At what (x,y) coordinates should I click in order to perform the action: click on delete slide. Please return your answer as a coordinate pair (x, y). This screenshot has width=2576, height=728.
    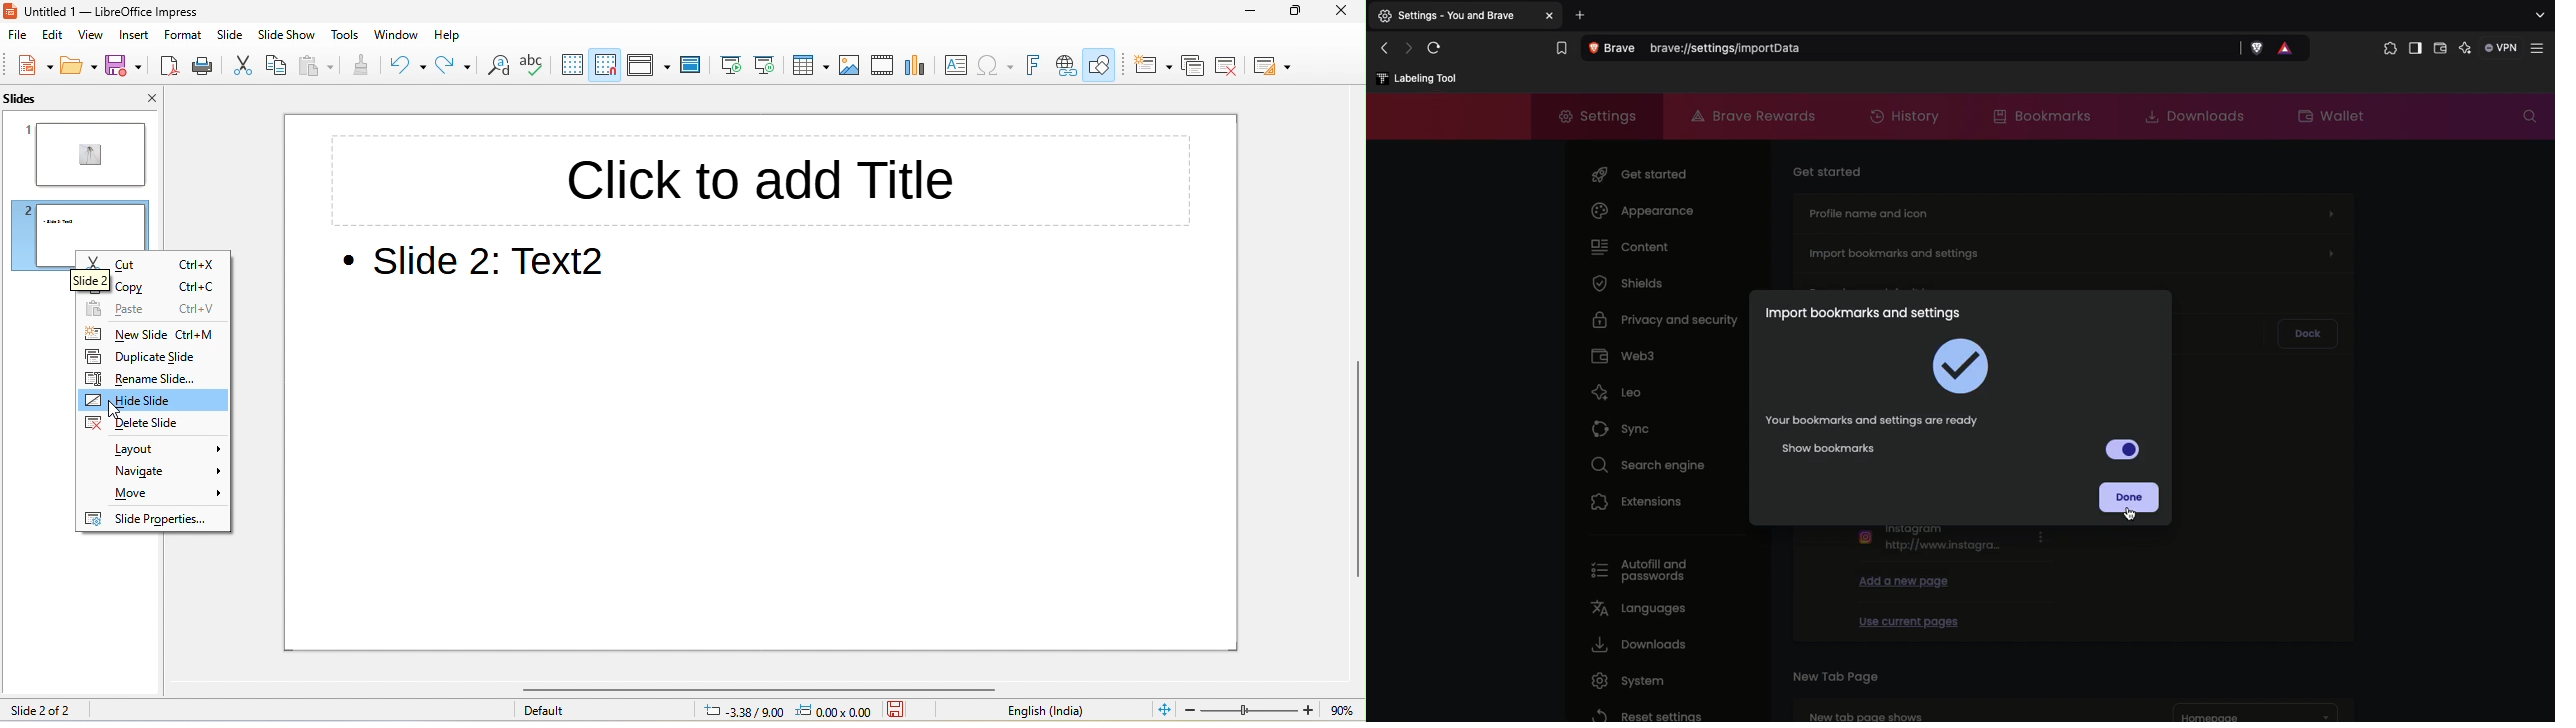
    Looking at the image, I should click on (1236, 67).